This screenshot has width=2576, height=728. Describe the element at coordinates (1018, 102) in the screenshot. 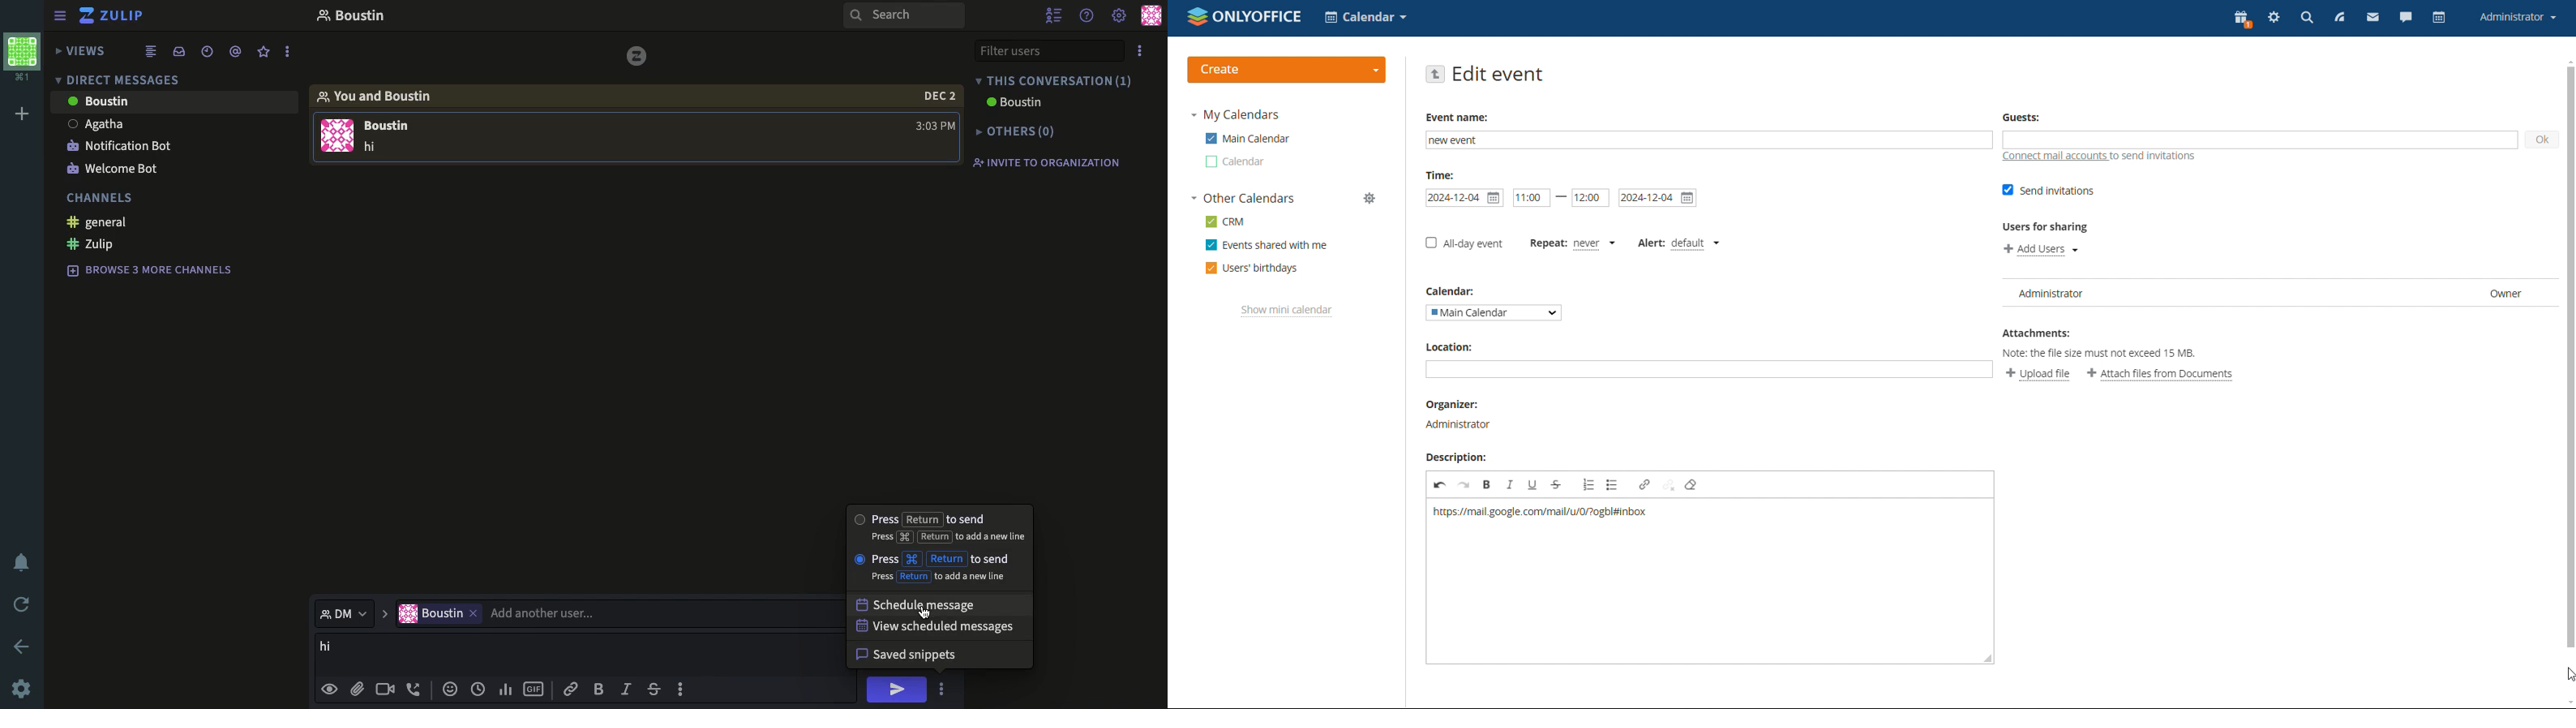

I see `Boustin` at that location.